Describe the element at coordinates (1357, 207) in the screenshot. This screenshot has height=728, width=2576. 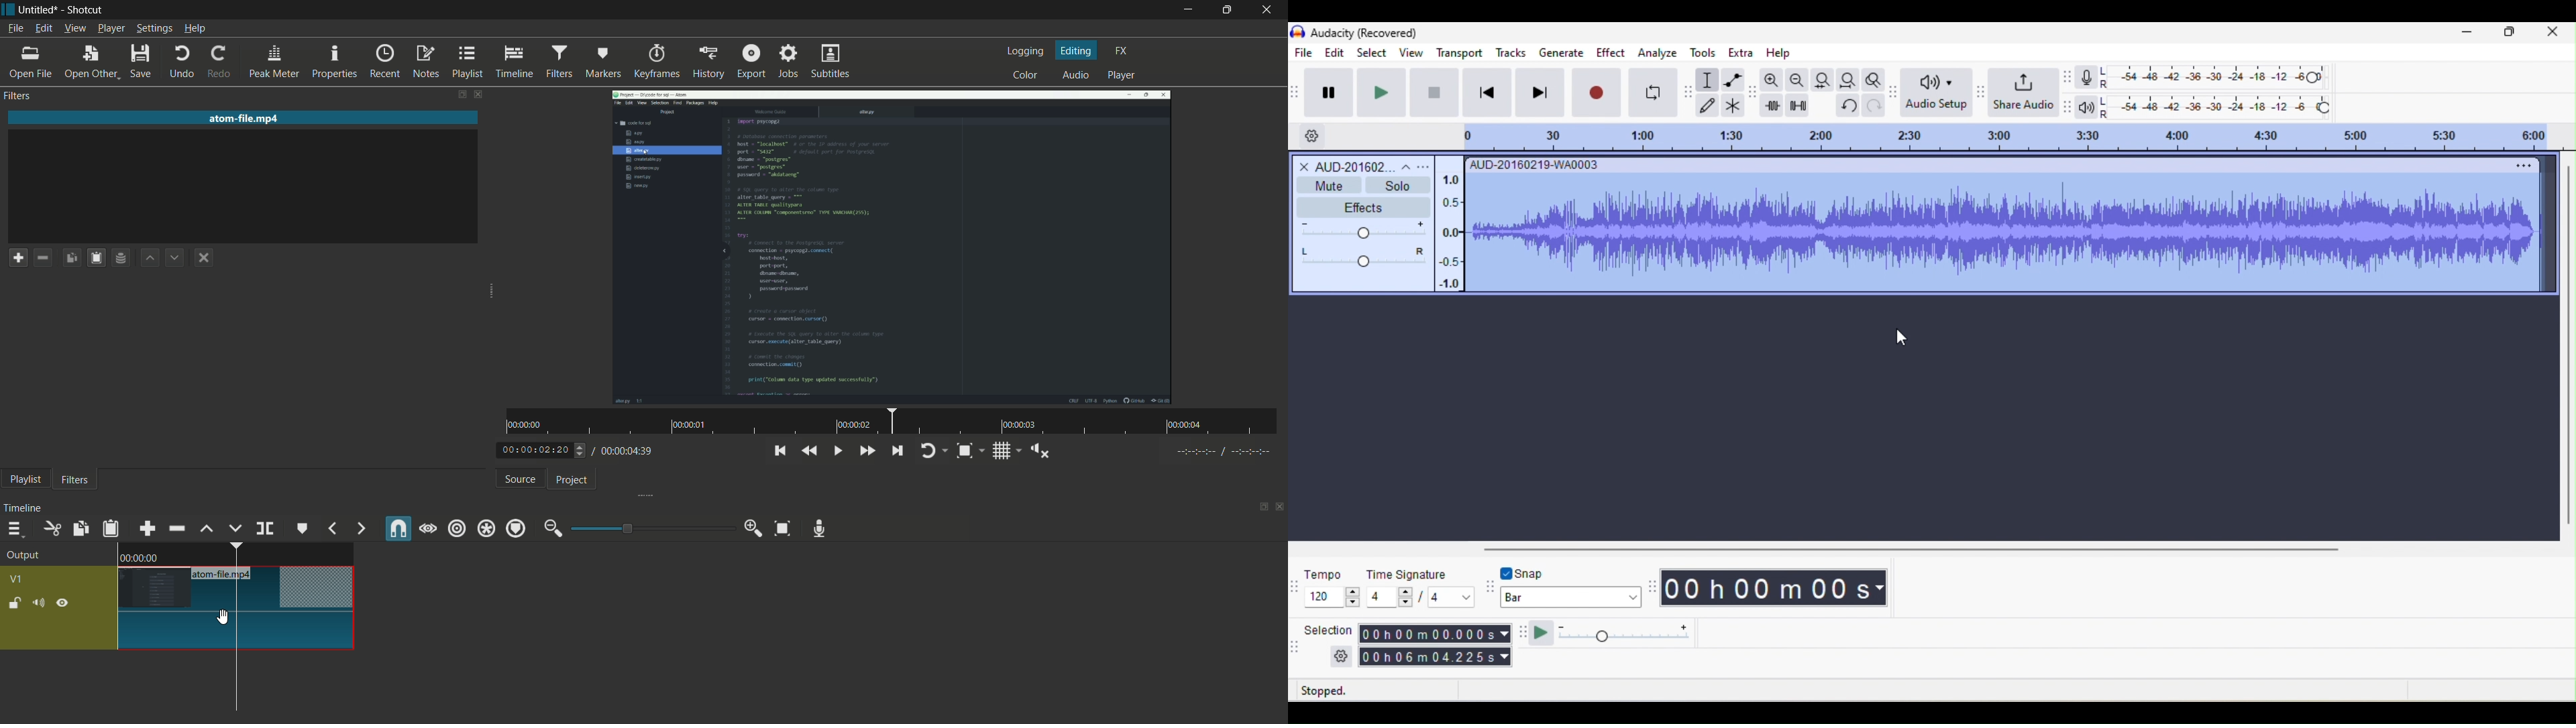
I see `Effects` at that location.